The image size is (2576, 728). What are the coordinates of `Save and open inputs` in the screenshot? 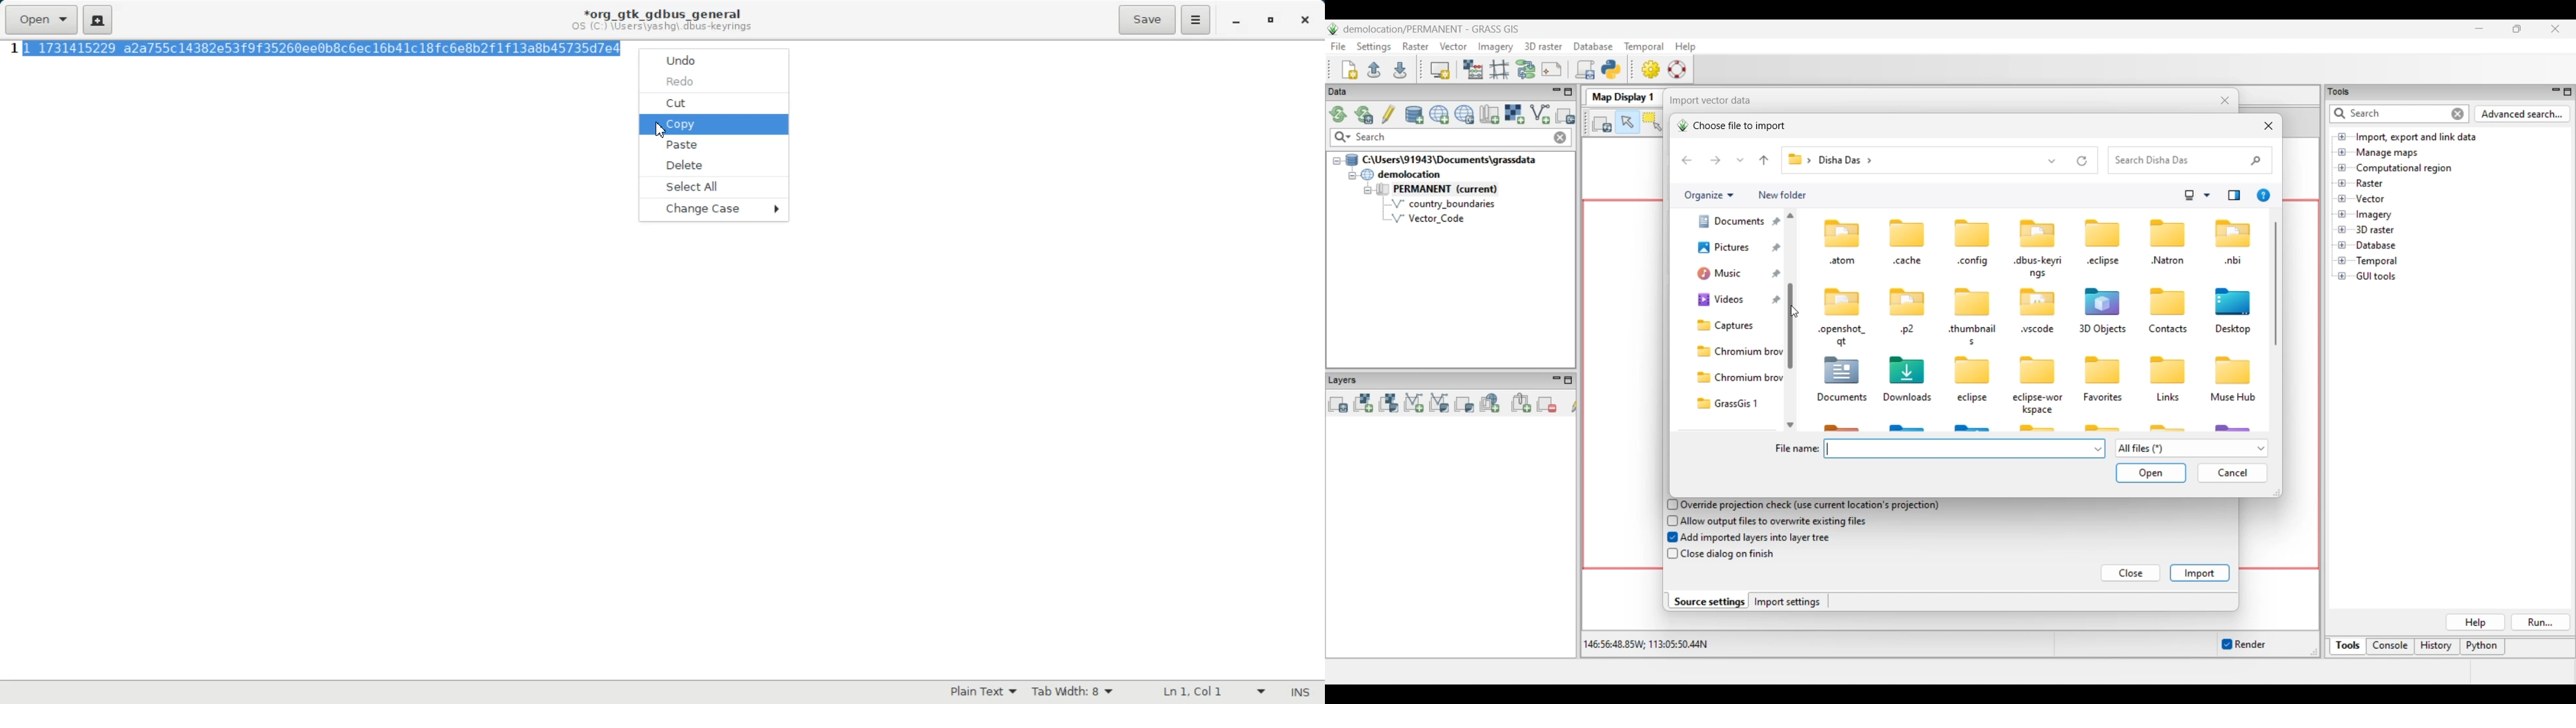 It's located at (2151, 474).